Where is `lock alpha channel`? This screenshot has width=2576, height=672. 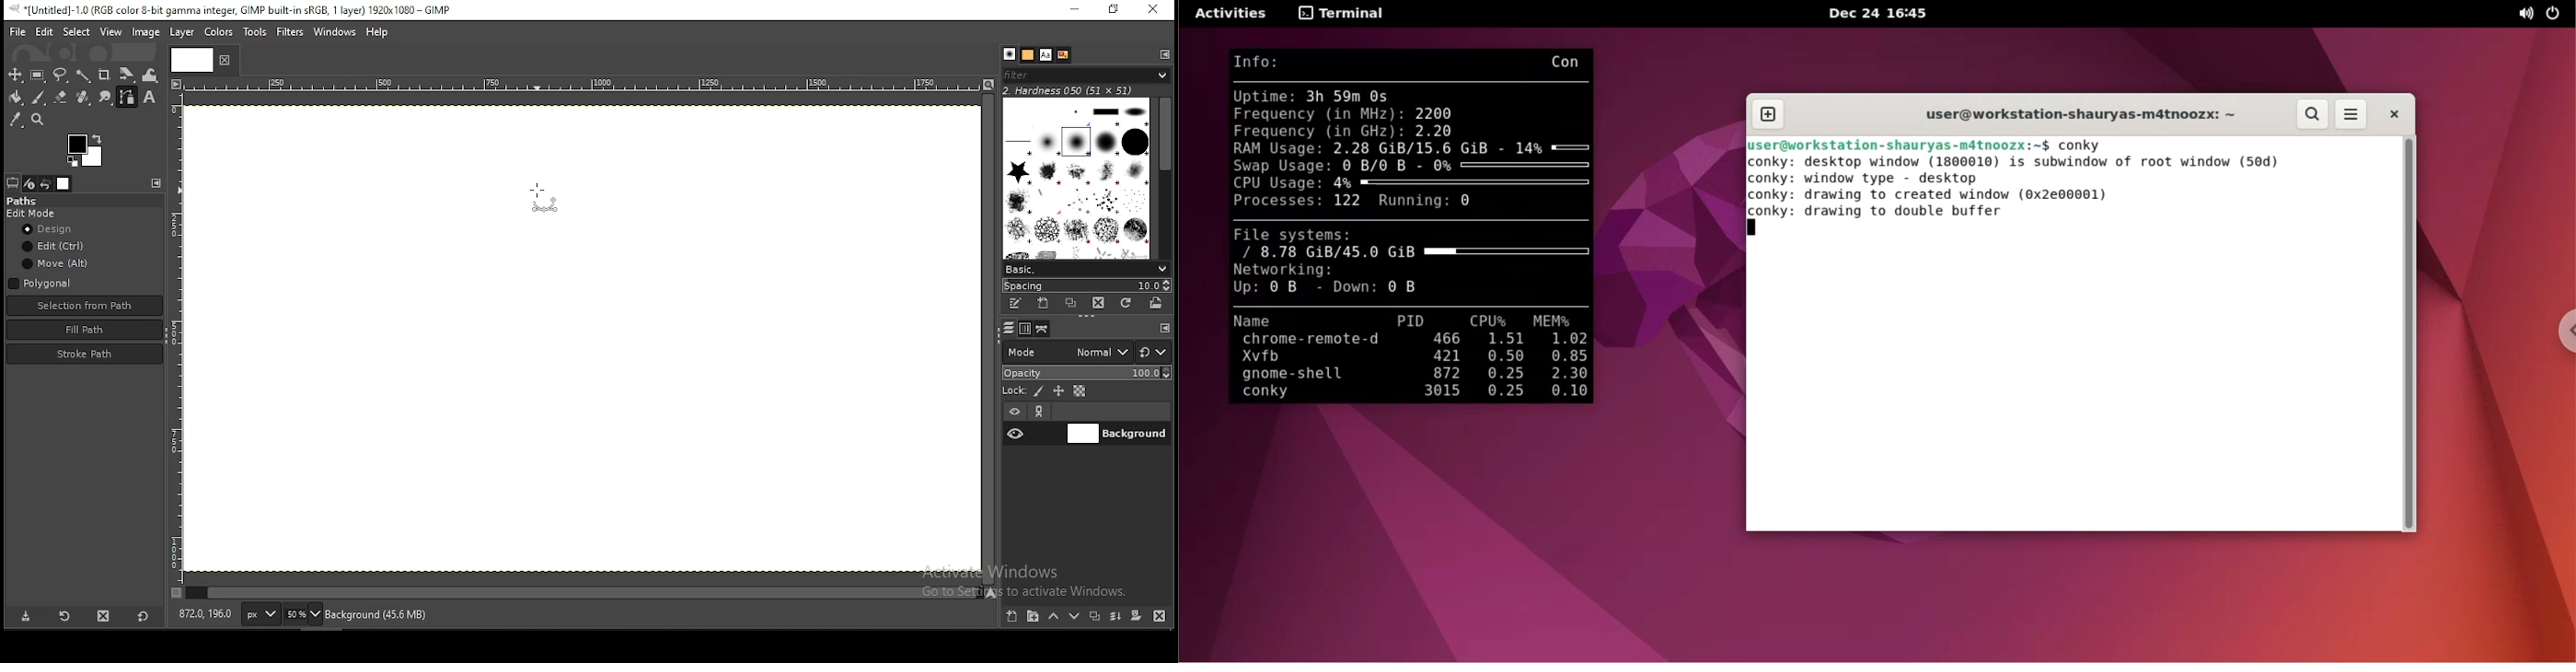 lock alpha channel is located at coordinates (1080, 390).